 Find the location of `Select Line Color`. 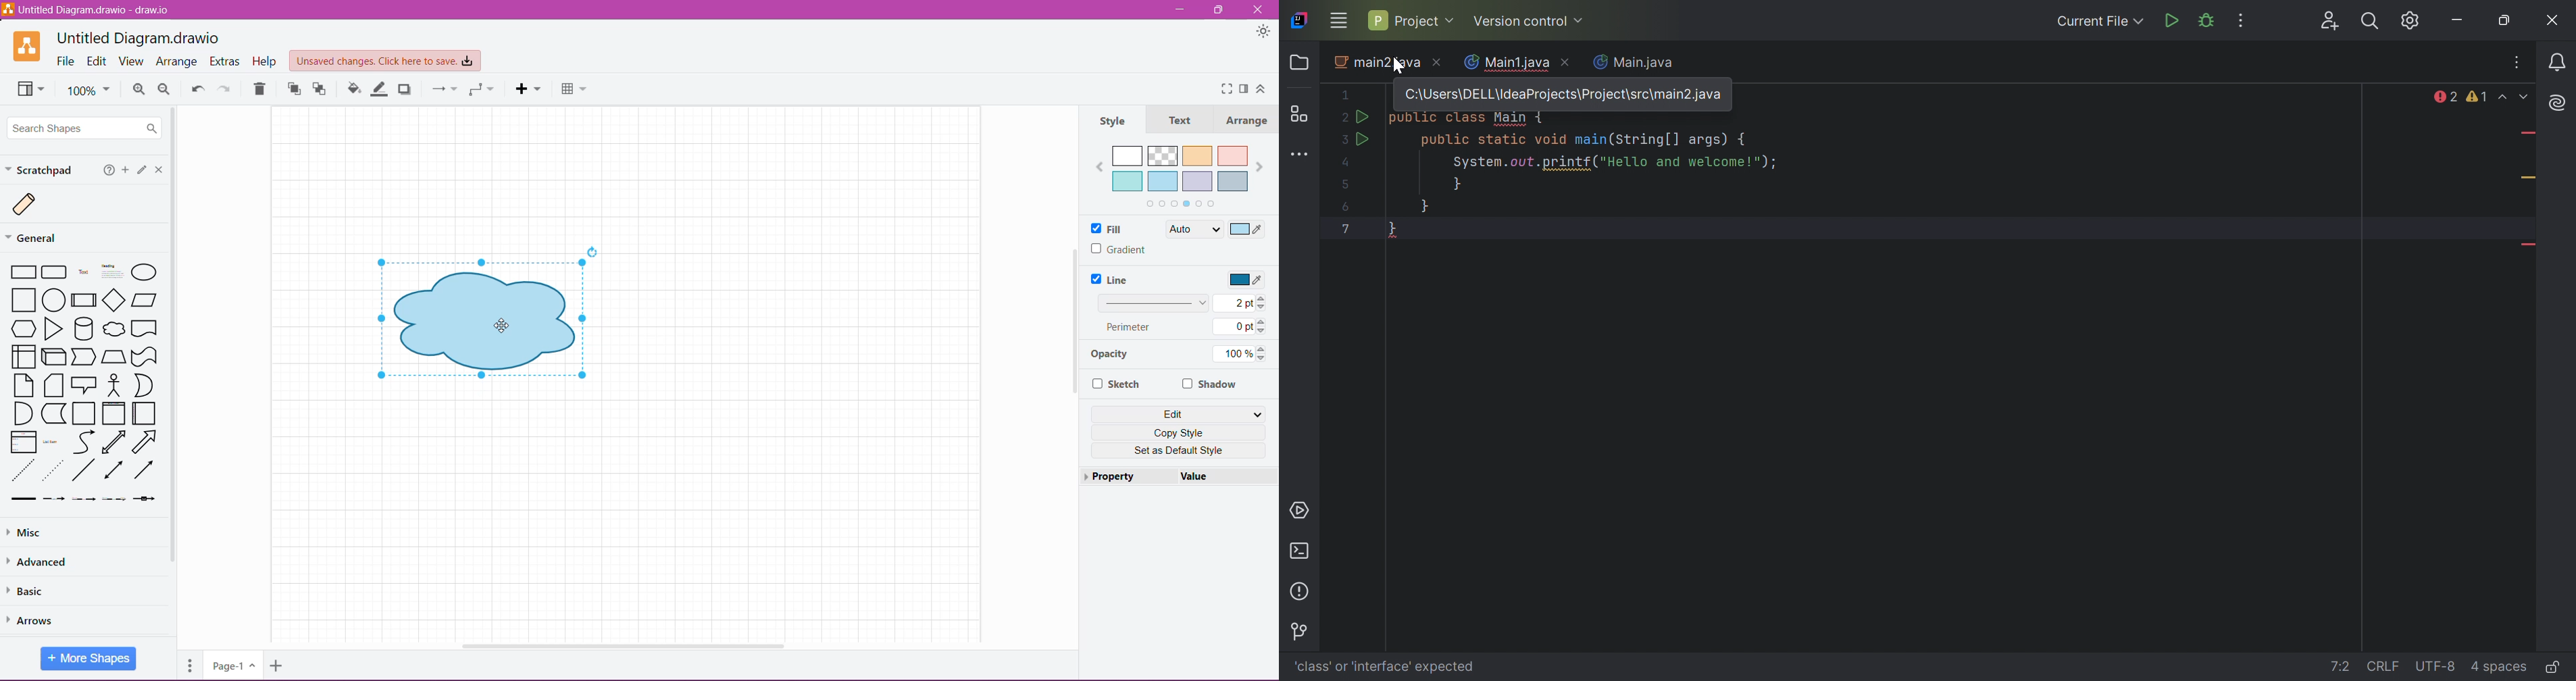

Select Line Color is located at coordinates (1248, 281).